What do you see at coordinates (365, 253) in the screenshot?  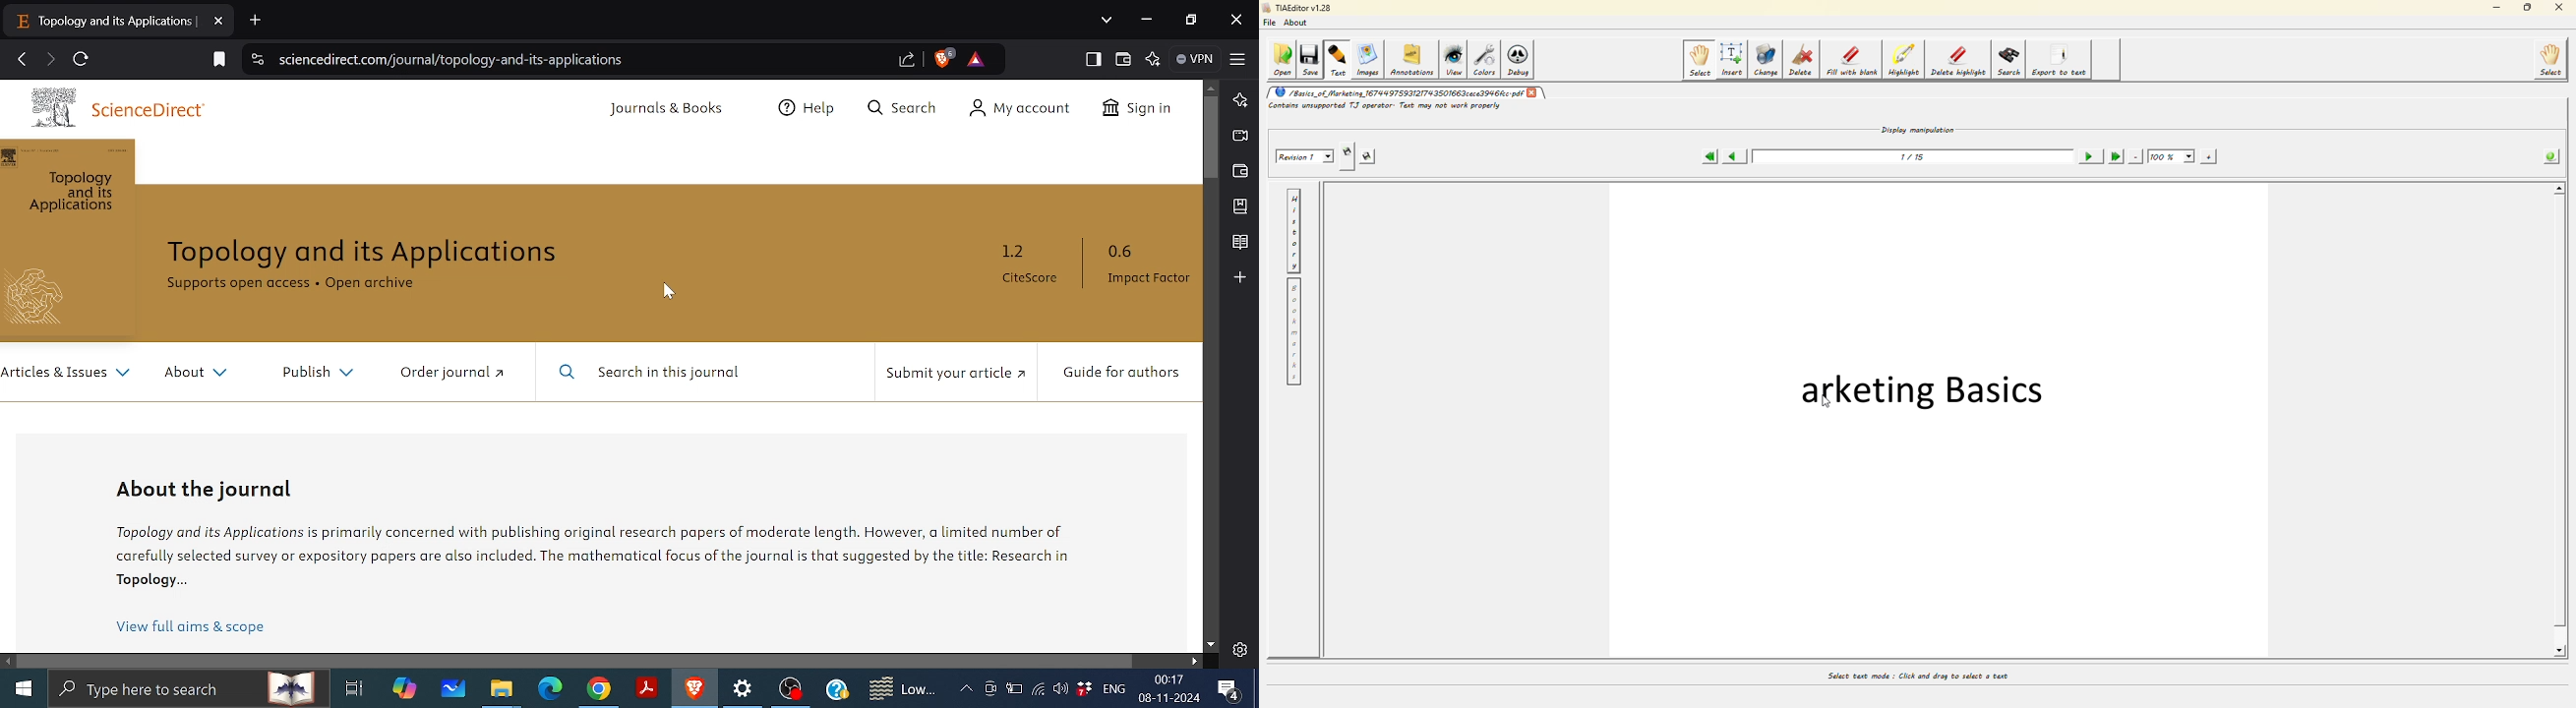 I see `Topology and its Applications` at bounding box center [365, 253].